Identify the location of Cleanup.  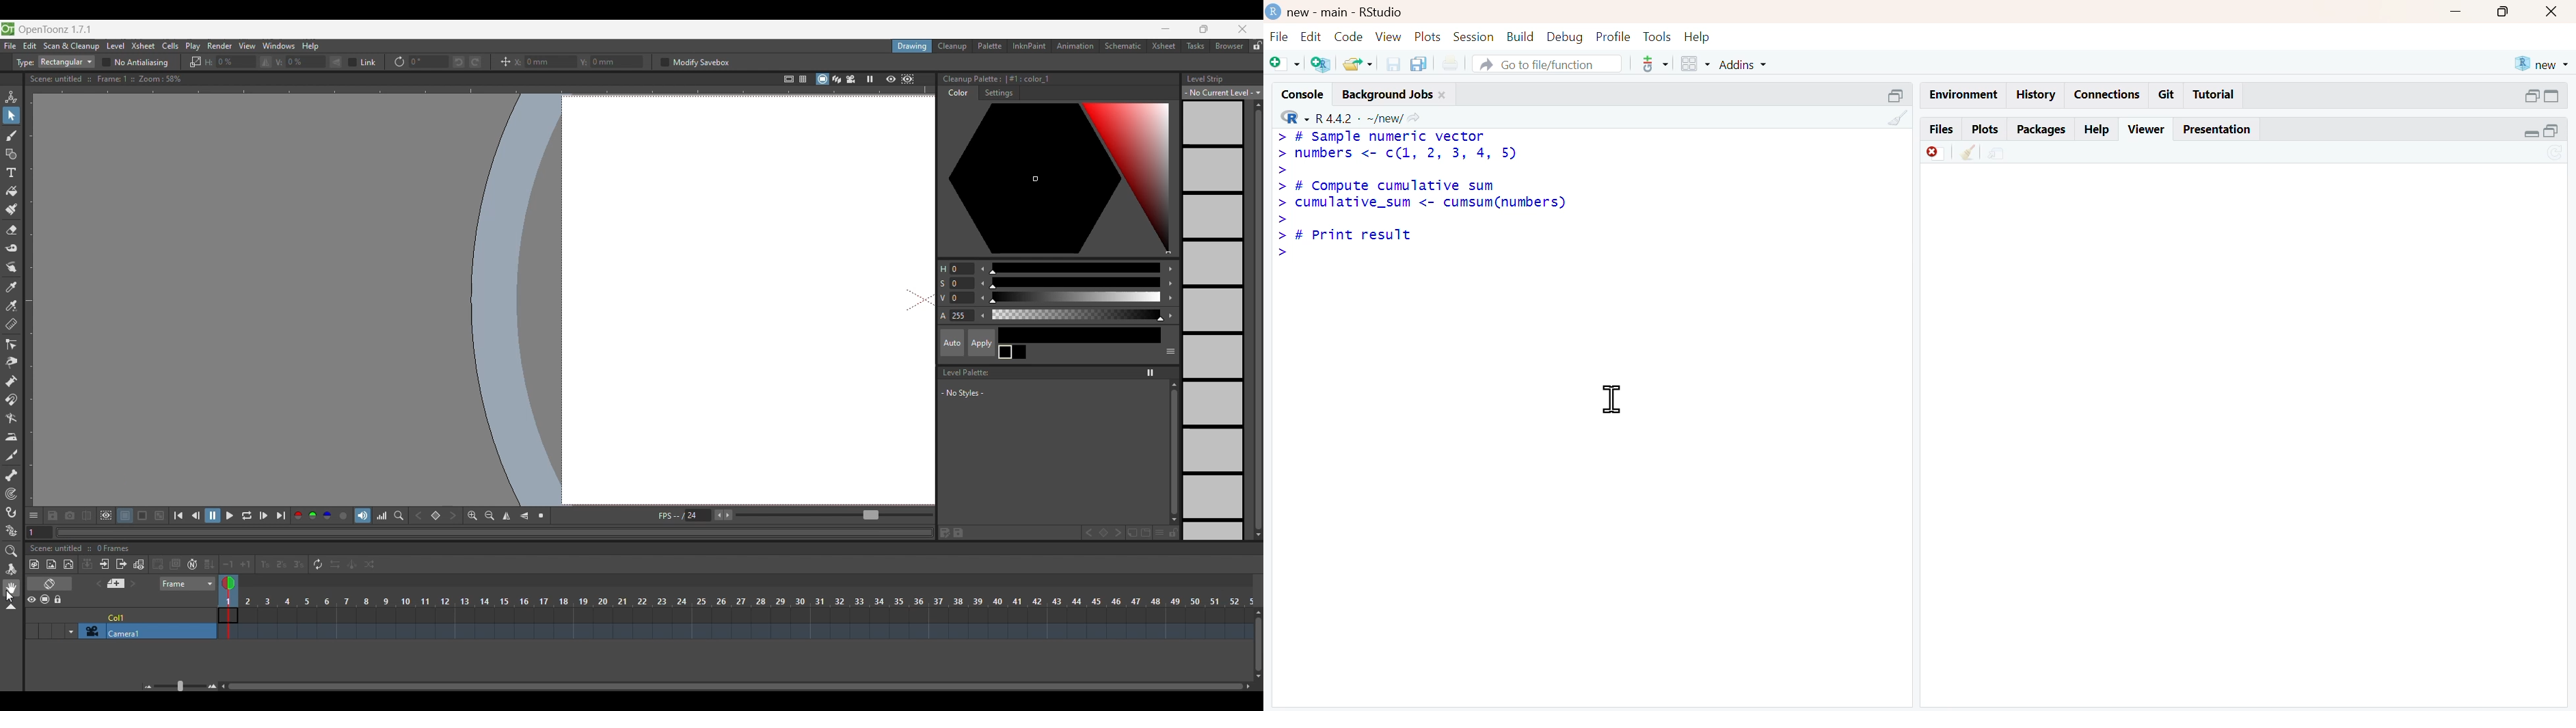
(953, 46).